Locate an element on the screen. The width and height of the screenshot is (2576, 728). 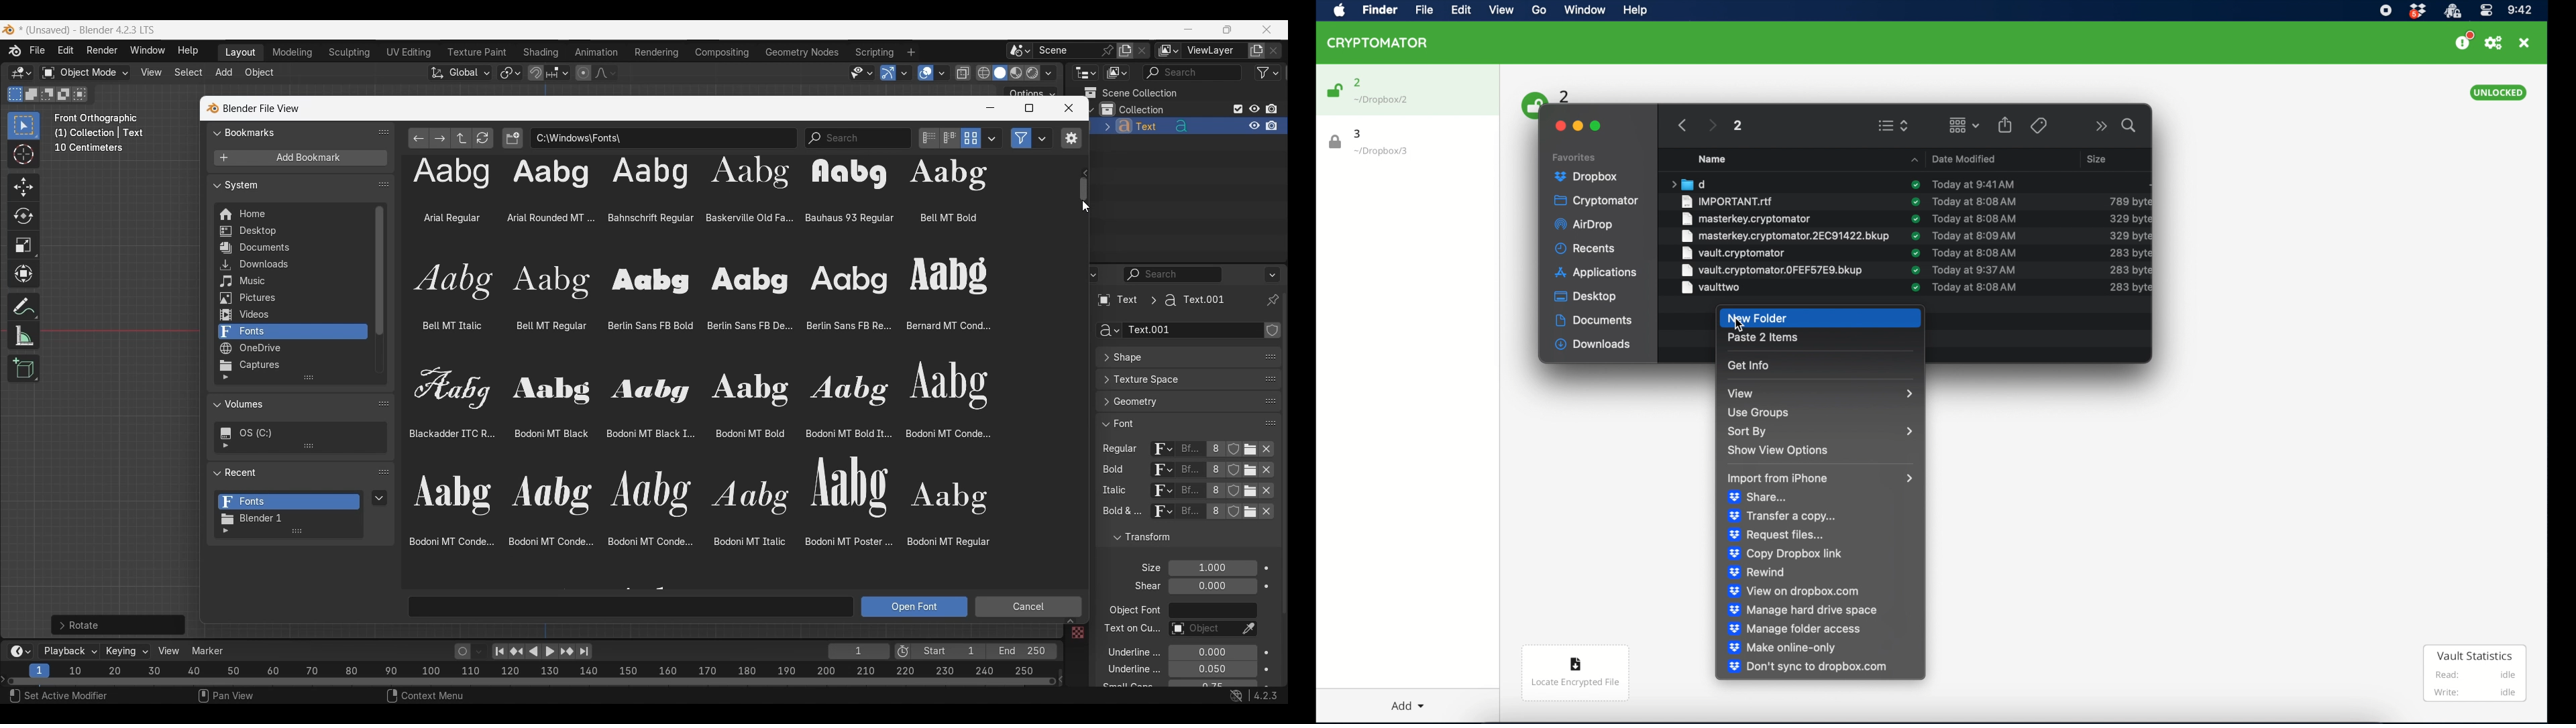
Transform pivot point is located at coordinates (510, 73).